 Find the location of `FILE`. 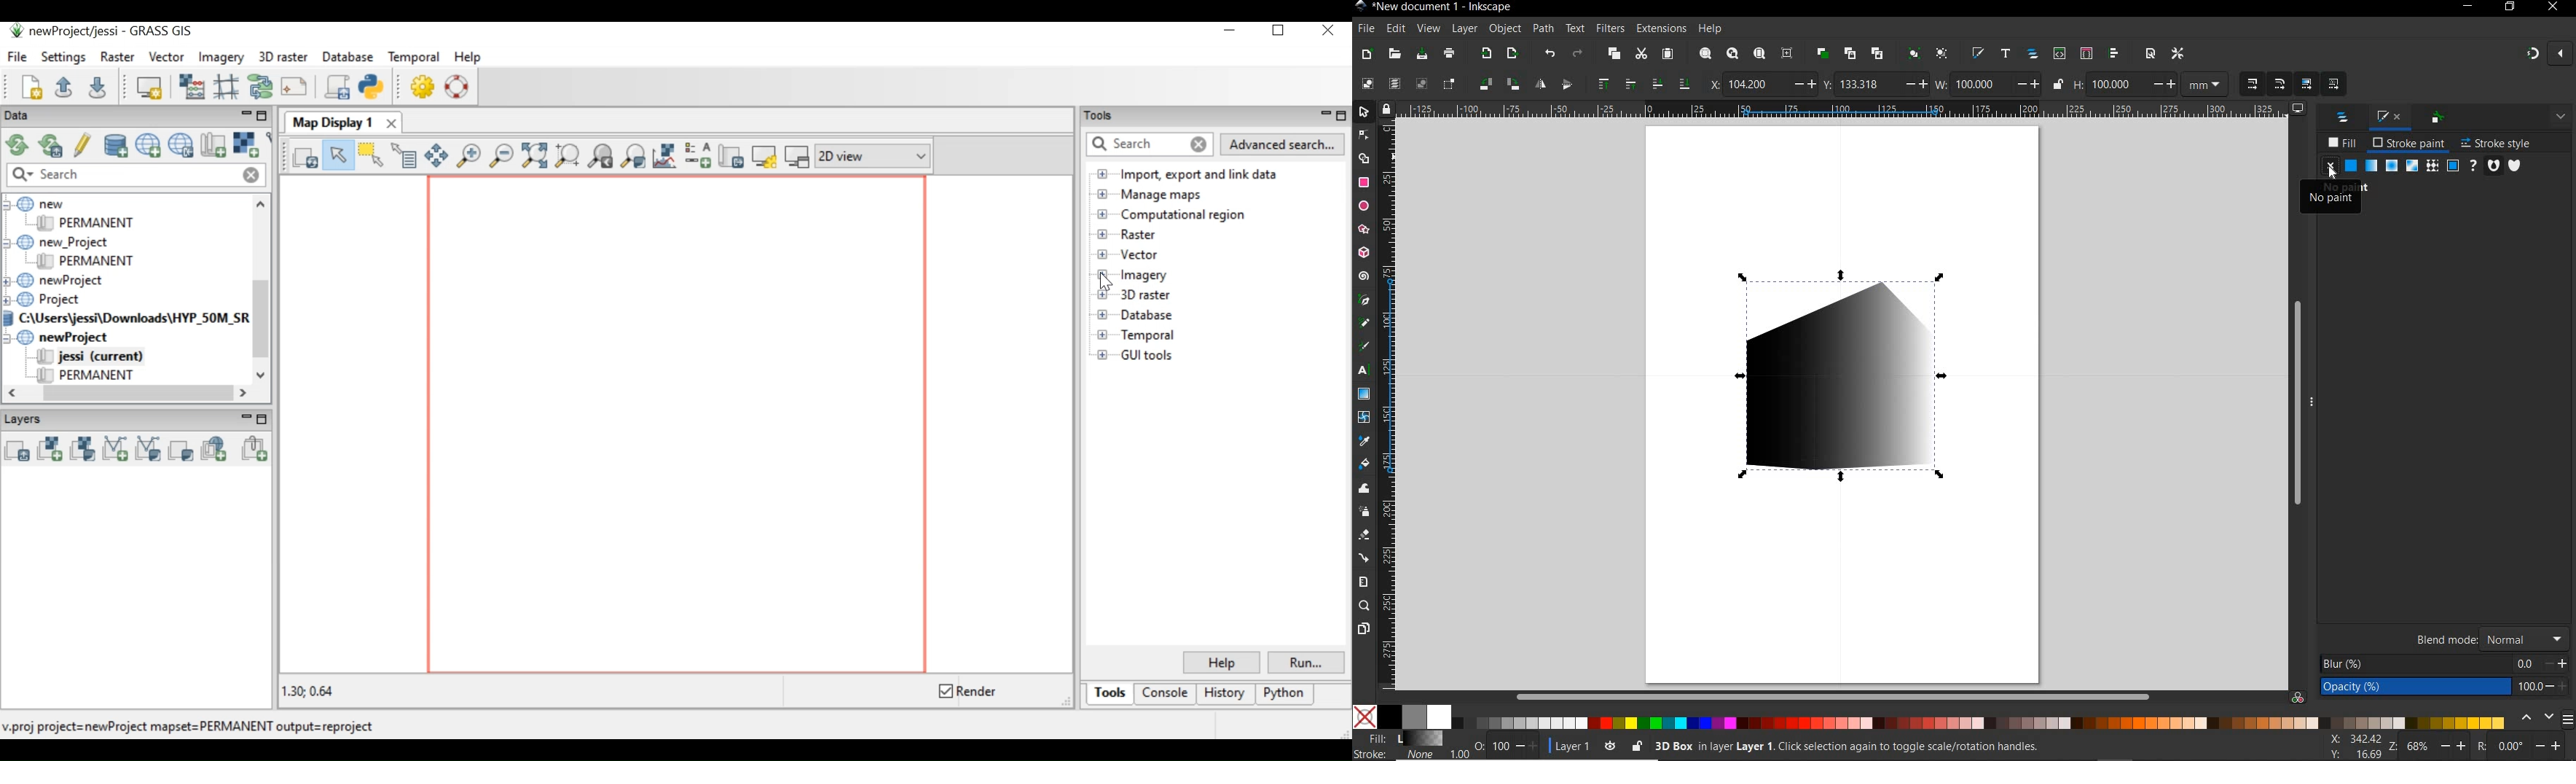

FILE is located at coordinates (1366, 29).